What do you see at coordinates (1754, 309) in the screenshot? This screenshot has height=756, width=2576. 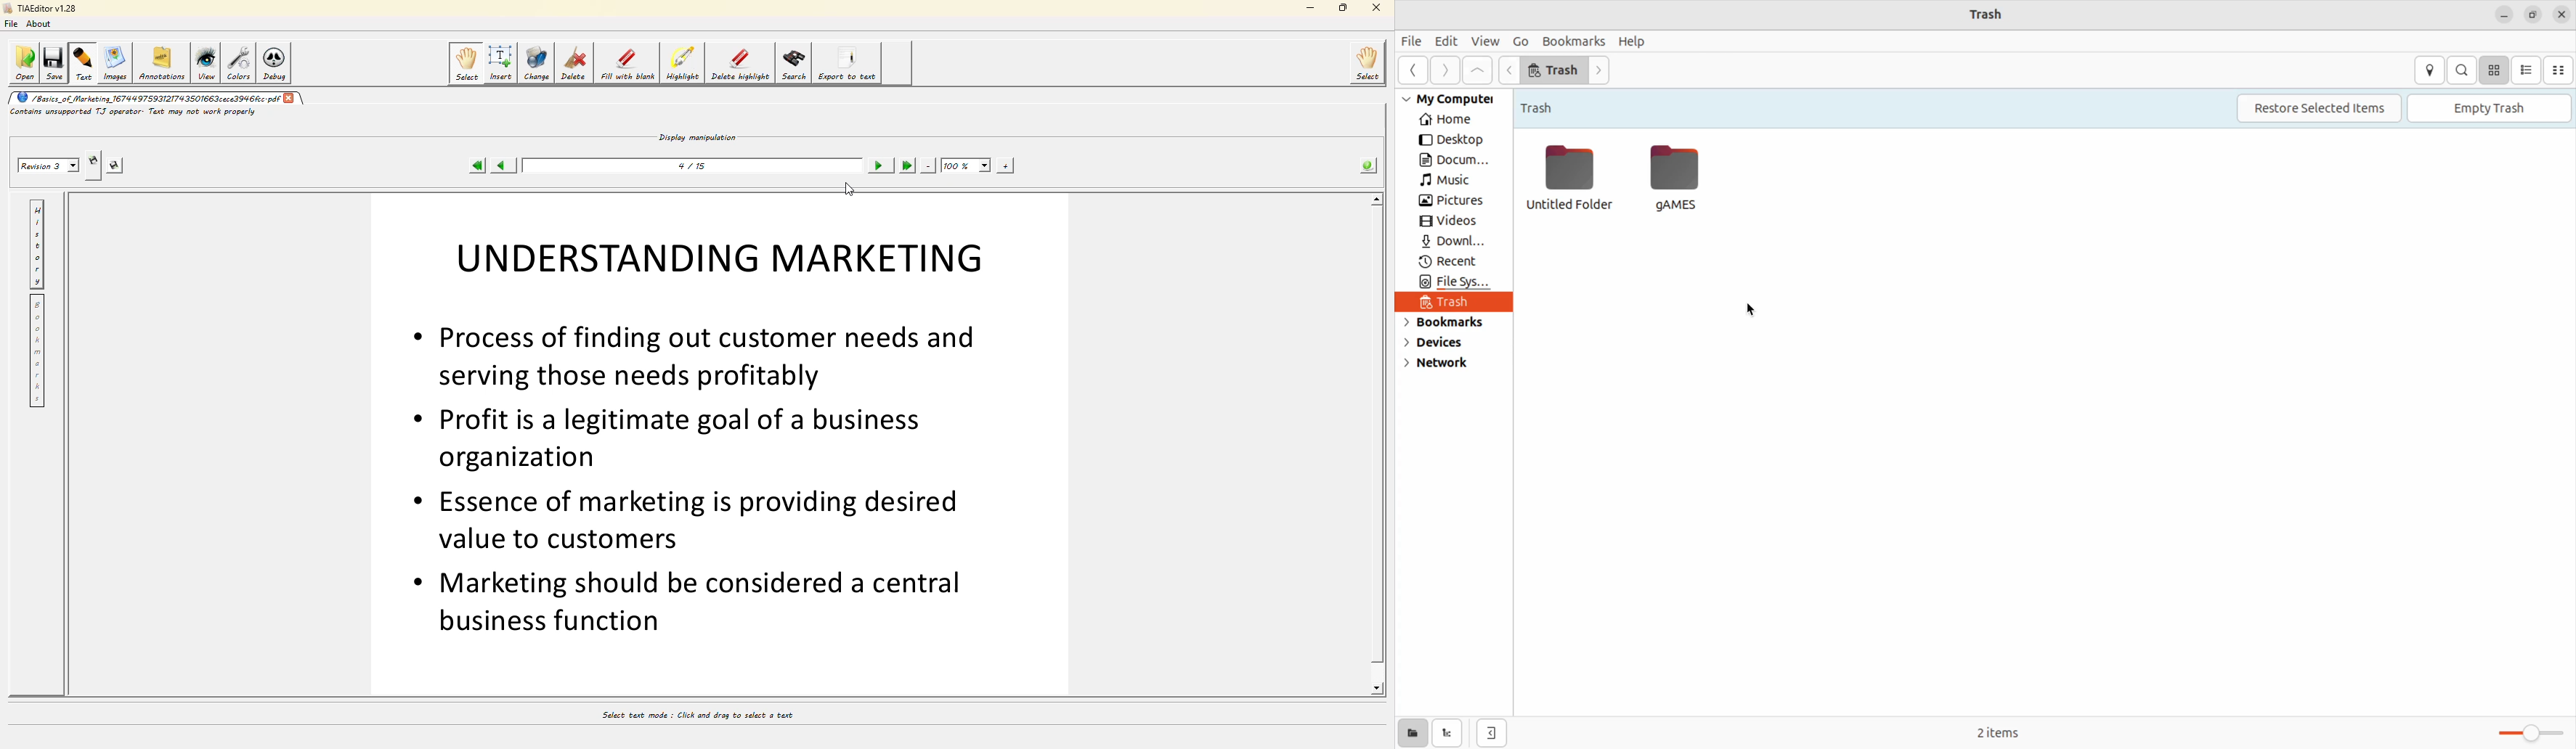 I see `cursor` at bounding box center [1754, 309].